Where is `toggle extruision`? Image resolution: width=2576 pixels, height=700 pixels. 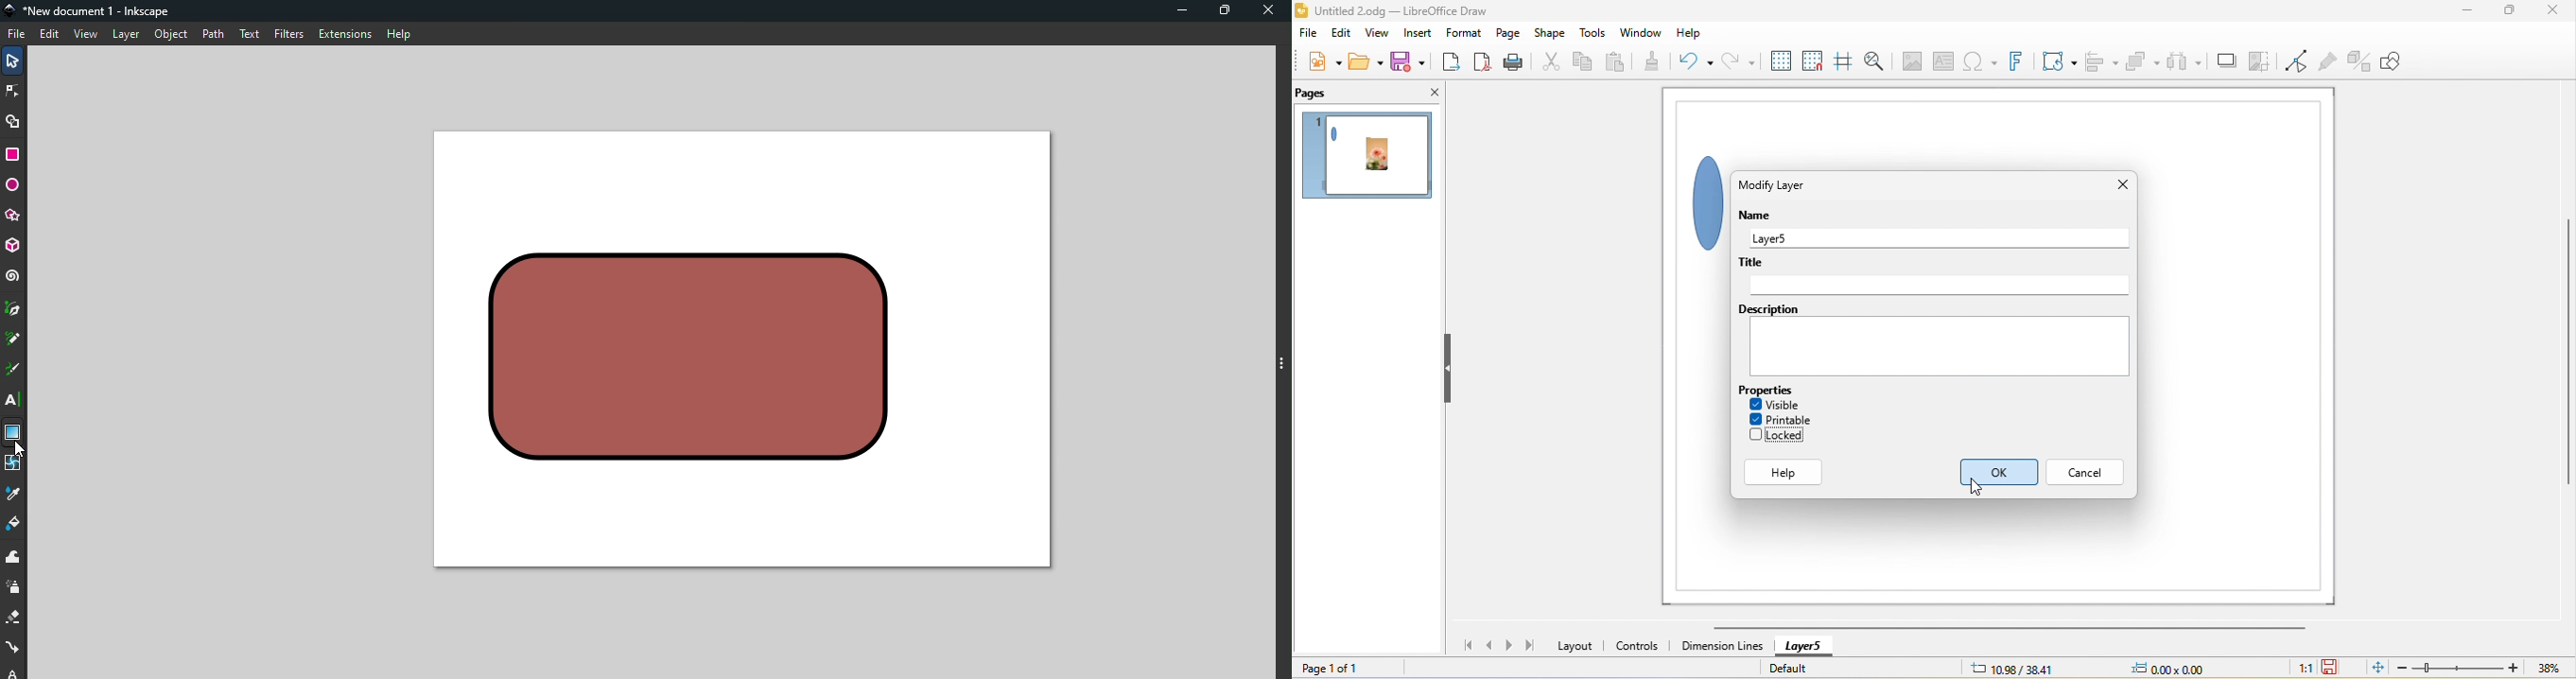 toggle extruision is located at coordinates (2360, 61).